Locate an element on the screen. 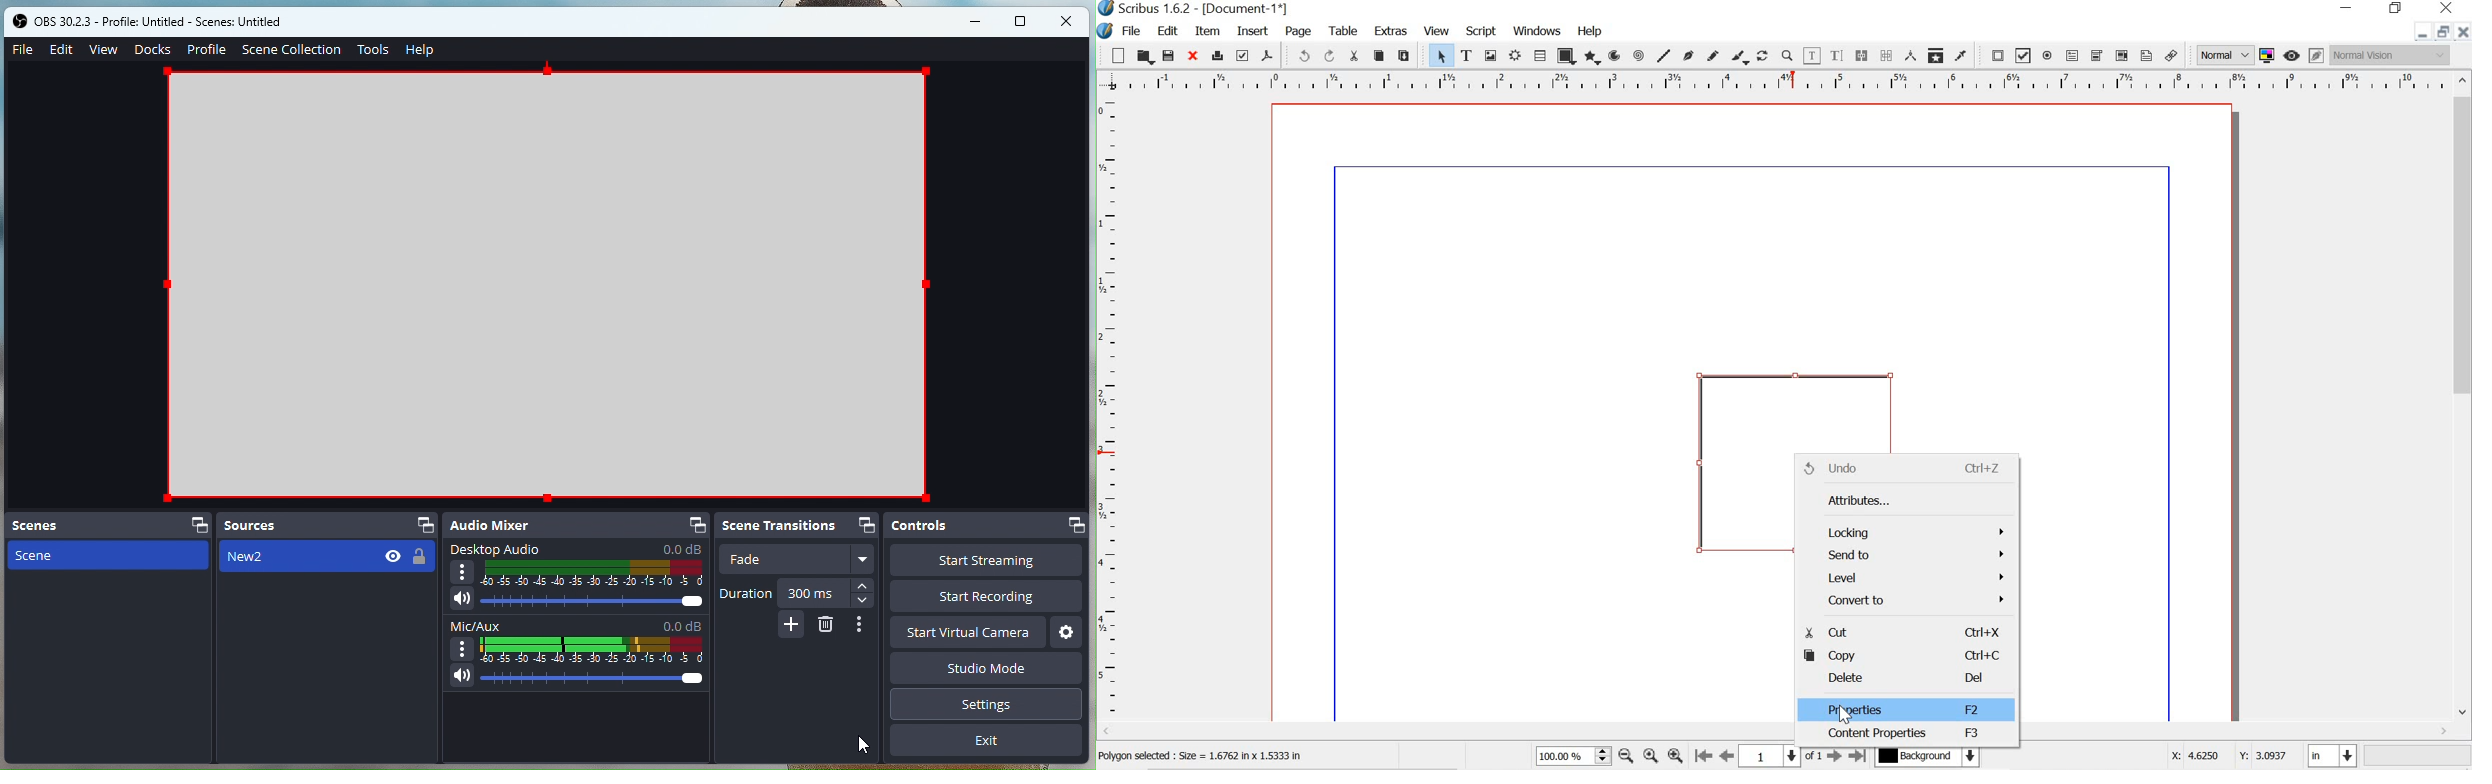  freehand line is located at coordinates (1715, 56).